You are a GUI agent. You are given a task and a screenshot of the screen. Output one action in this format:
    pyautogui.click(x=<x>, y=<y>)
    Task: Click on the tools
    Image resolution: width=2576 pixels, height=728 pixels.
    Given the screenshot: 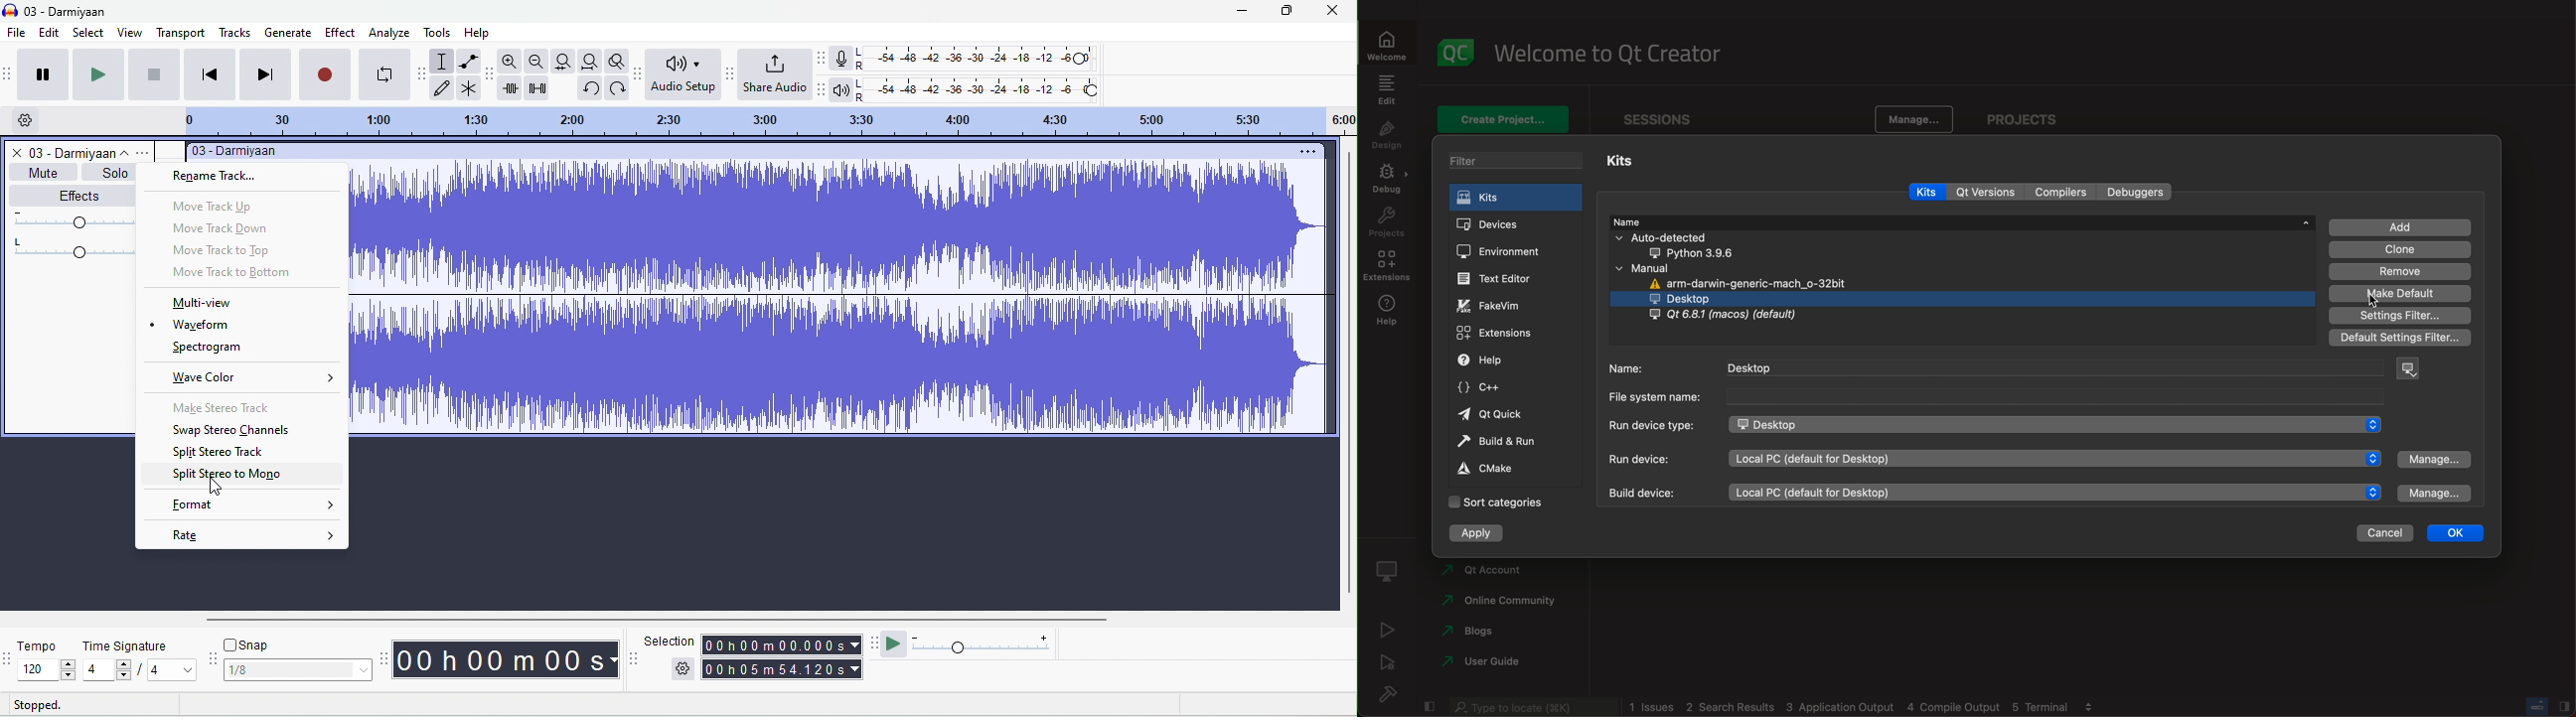 What is the action you would take?
    pyautogui.click(x=436, y=32)
    